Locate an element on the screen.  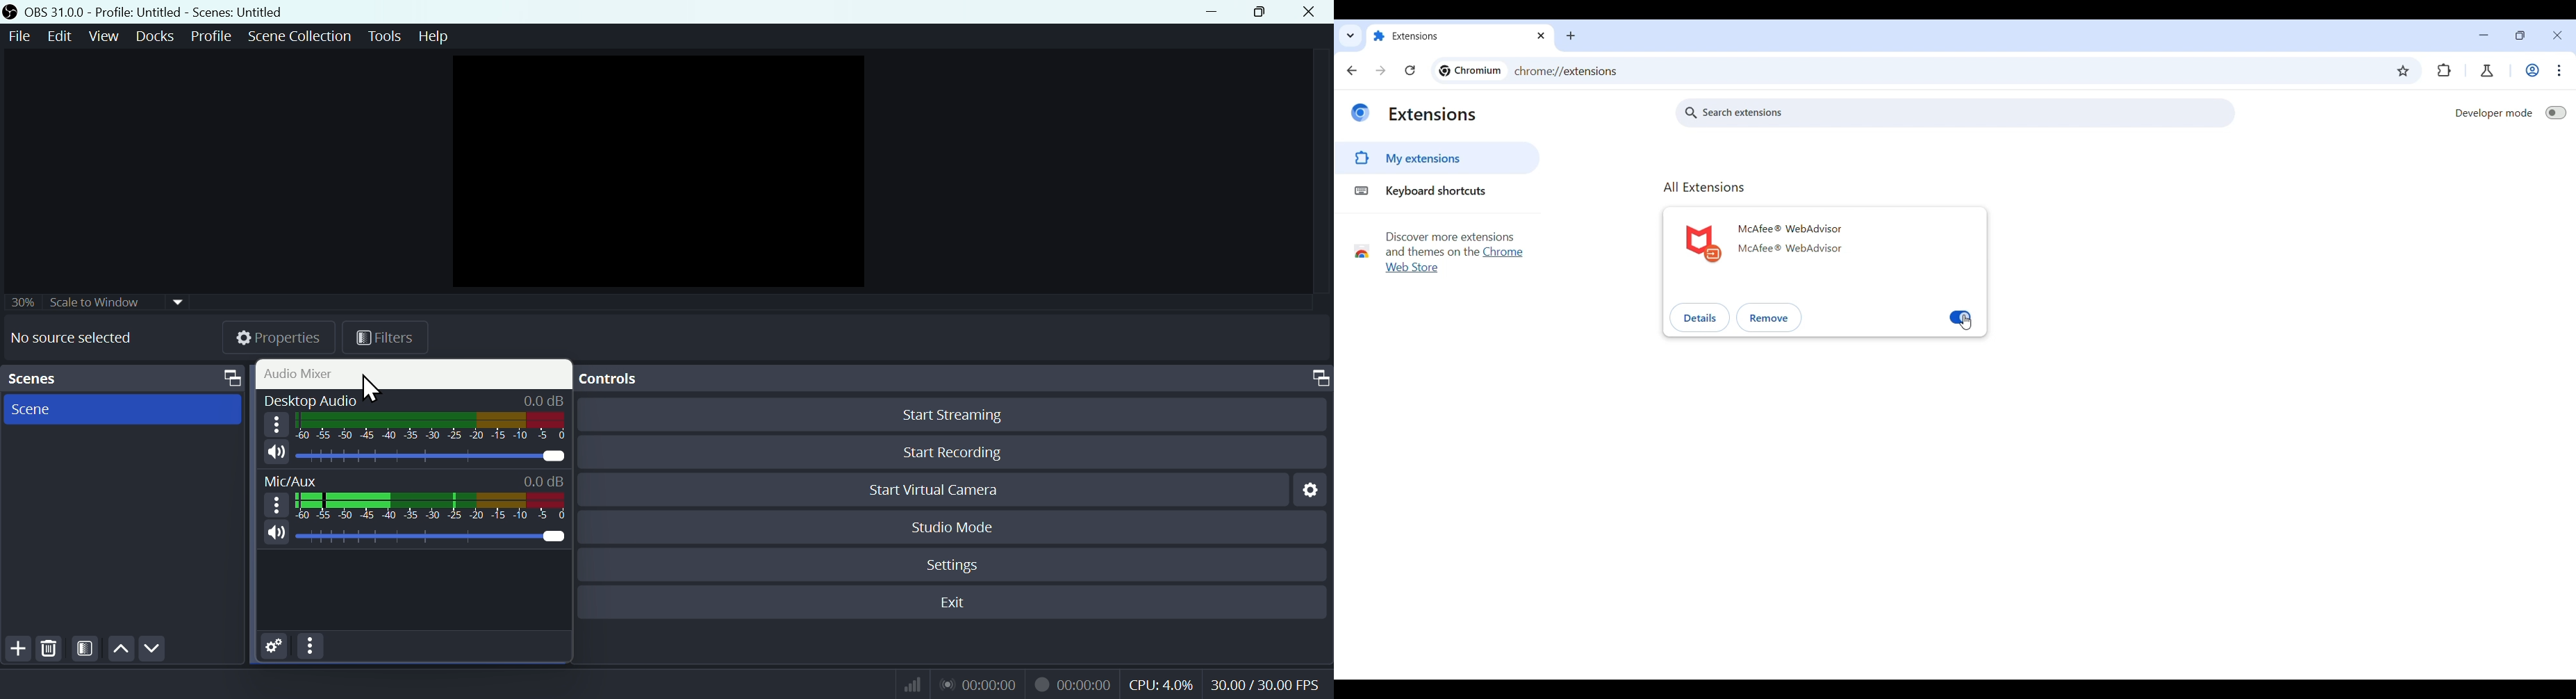
More options is located at coordinates (312, 647).